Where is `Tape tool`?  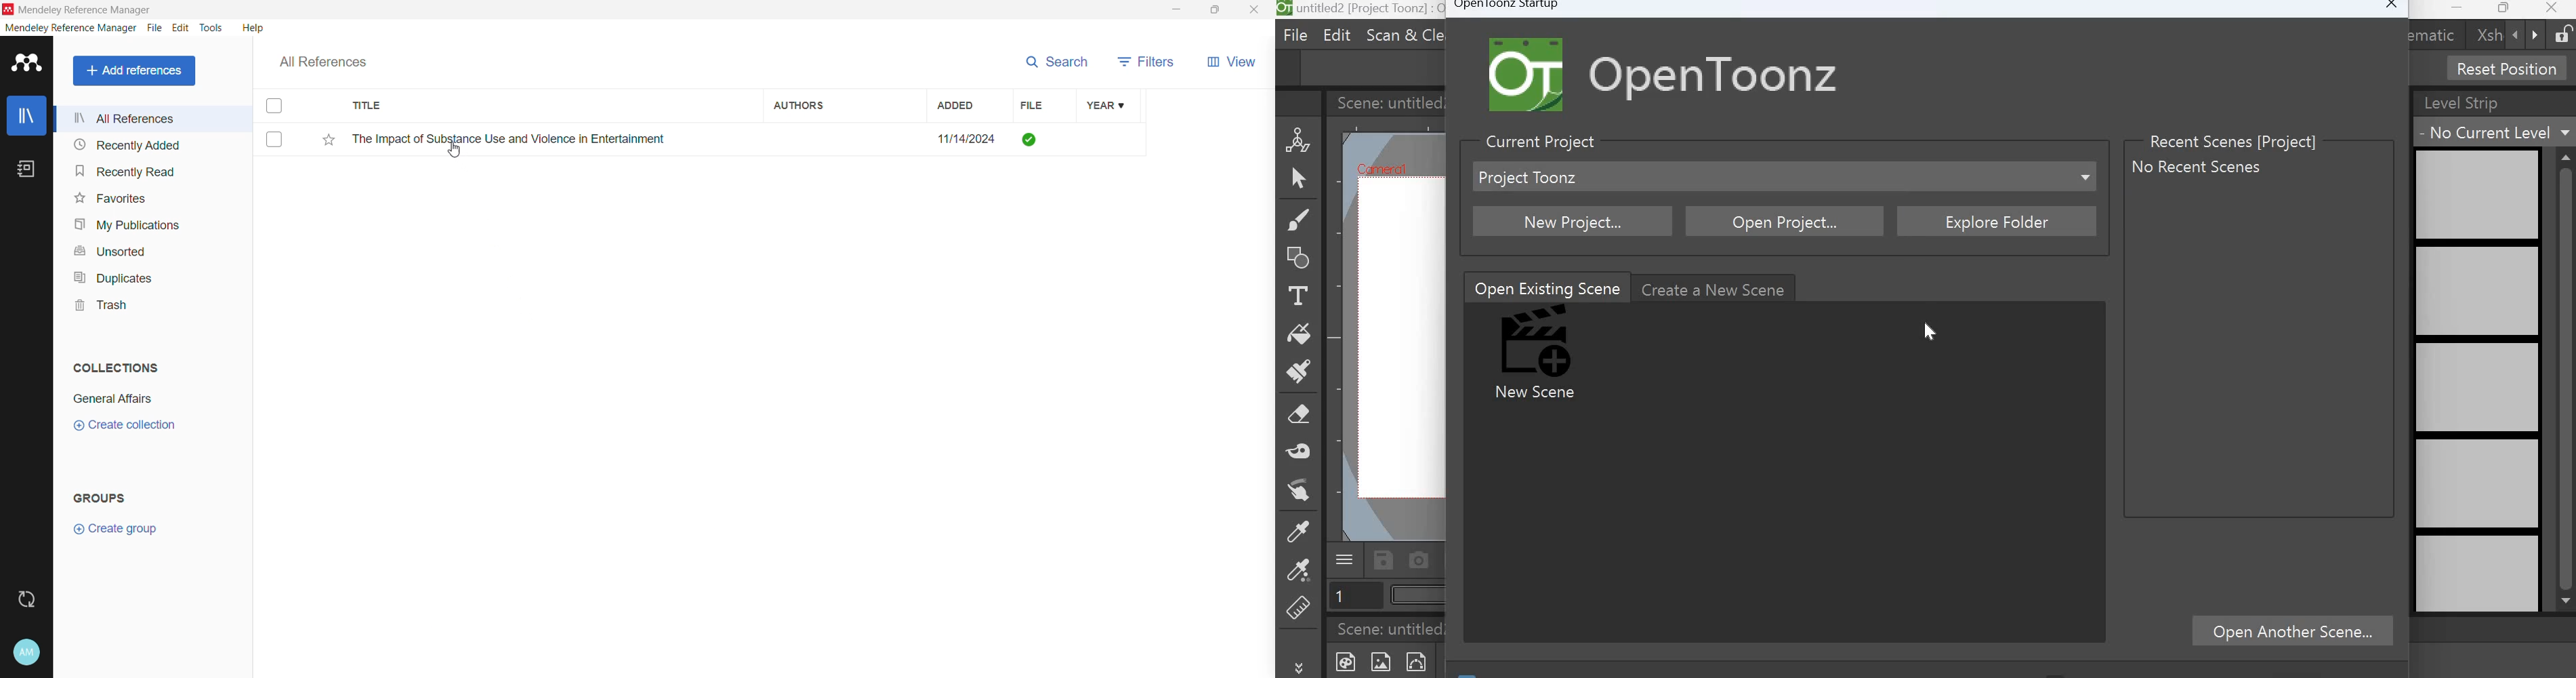 Tape tool is located at coordinates (1302, 450).